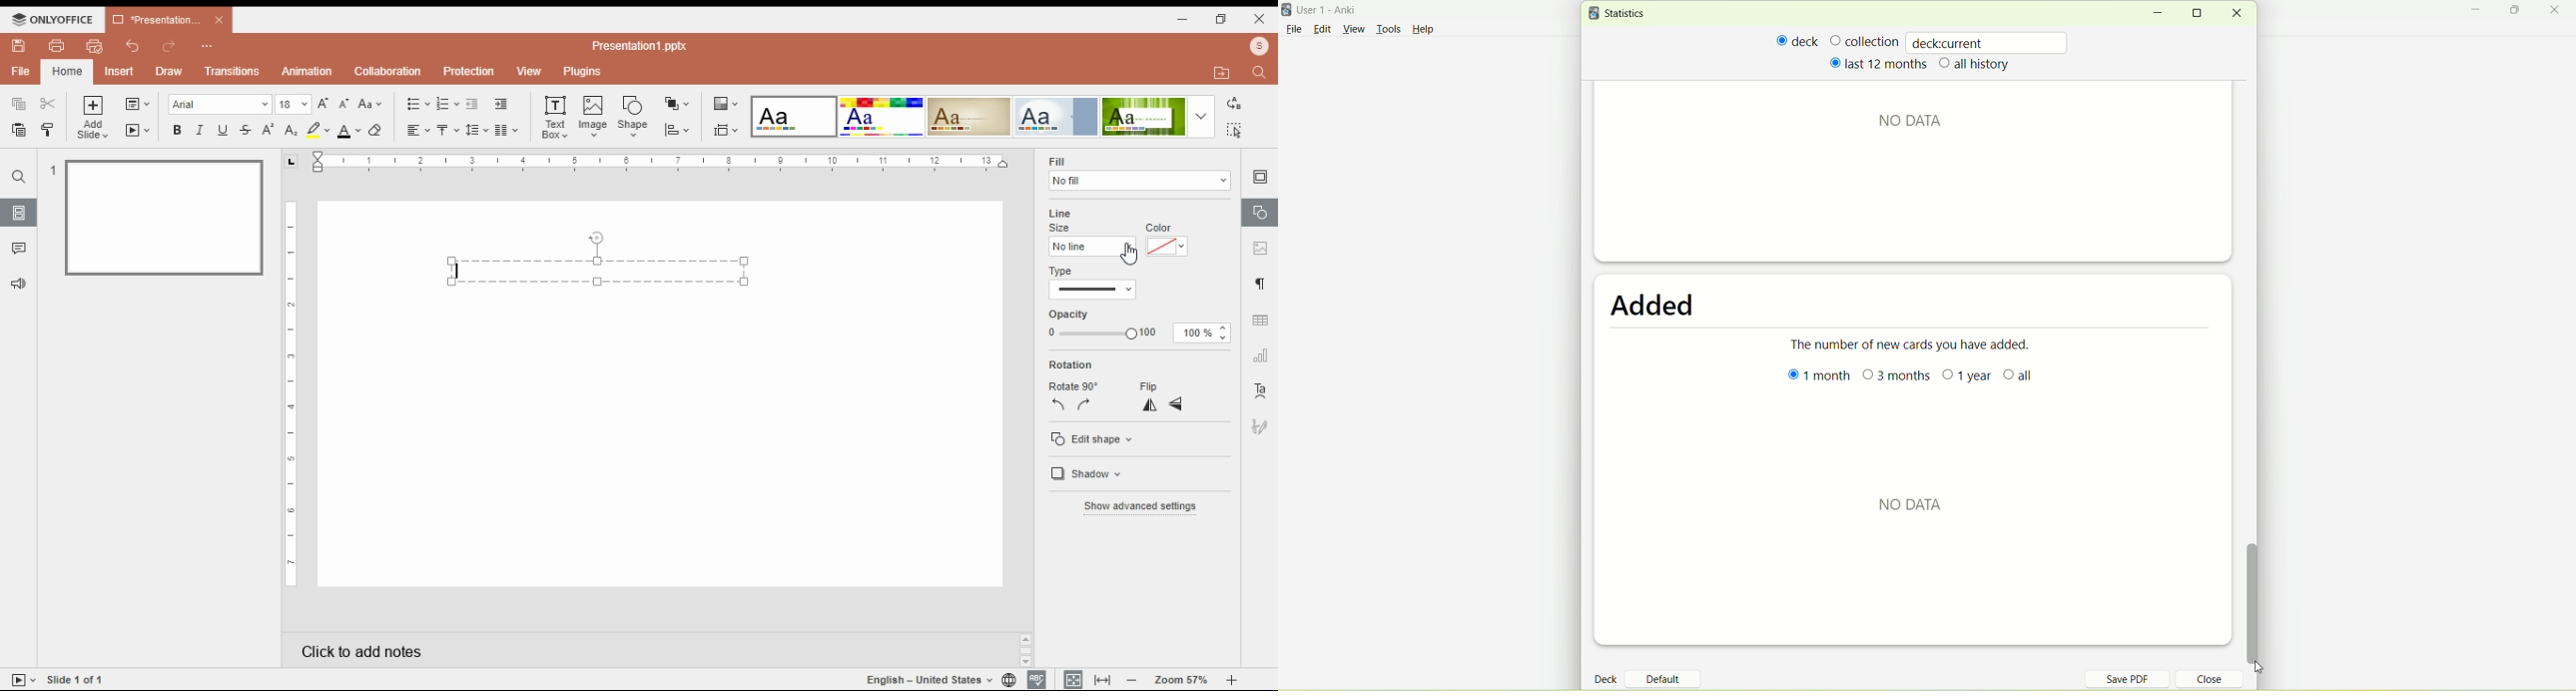  What do you see at coordinates (581, 71) in the screenshot?
I see `plugins` at bounding box center [581, 71].